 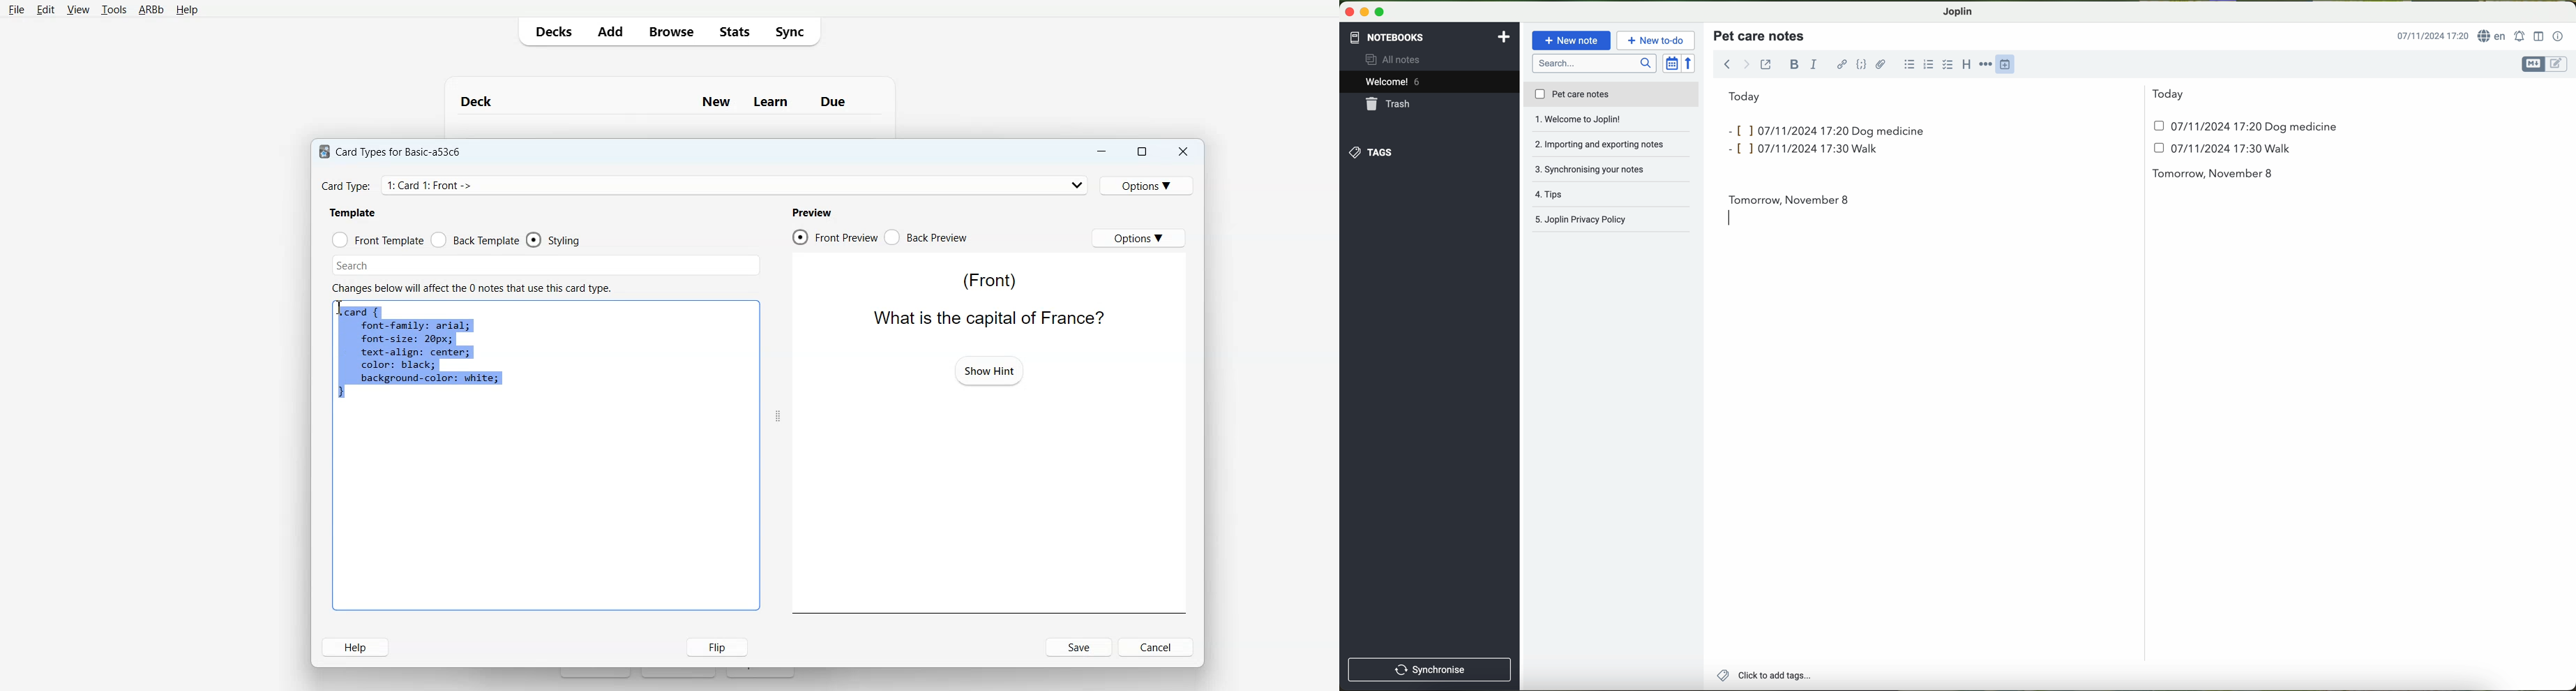 What do you see at coordinates (1596, 63) in the screenshot?
I see `search bar` at bounding box center [1596, 63].